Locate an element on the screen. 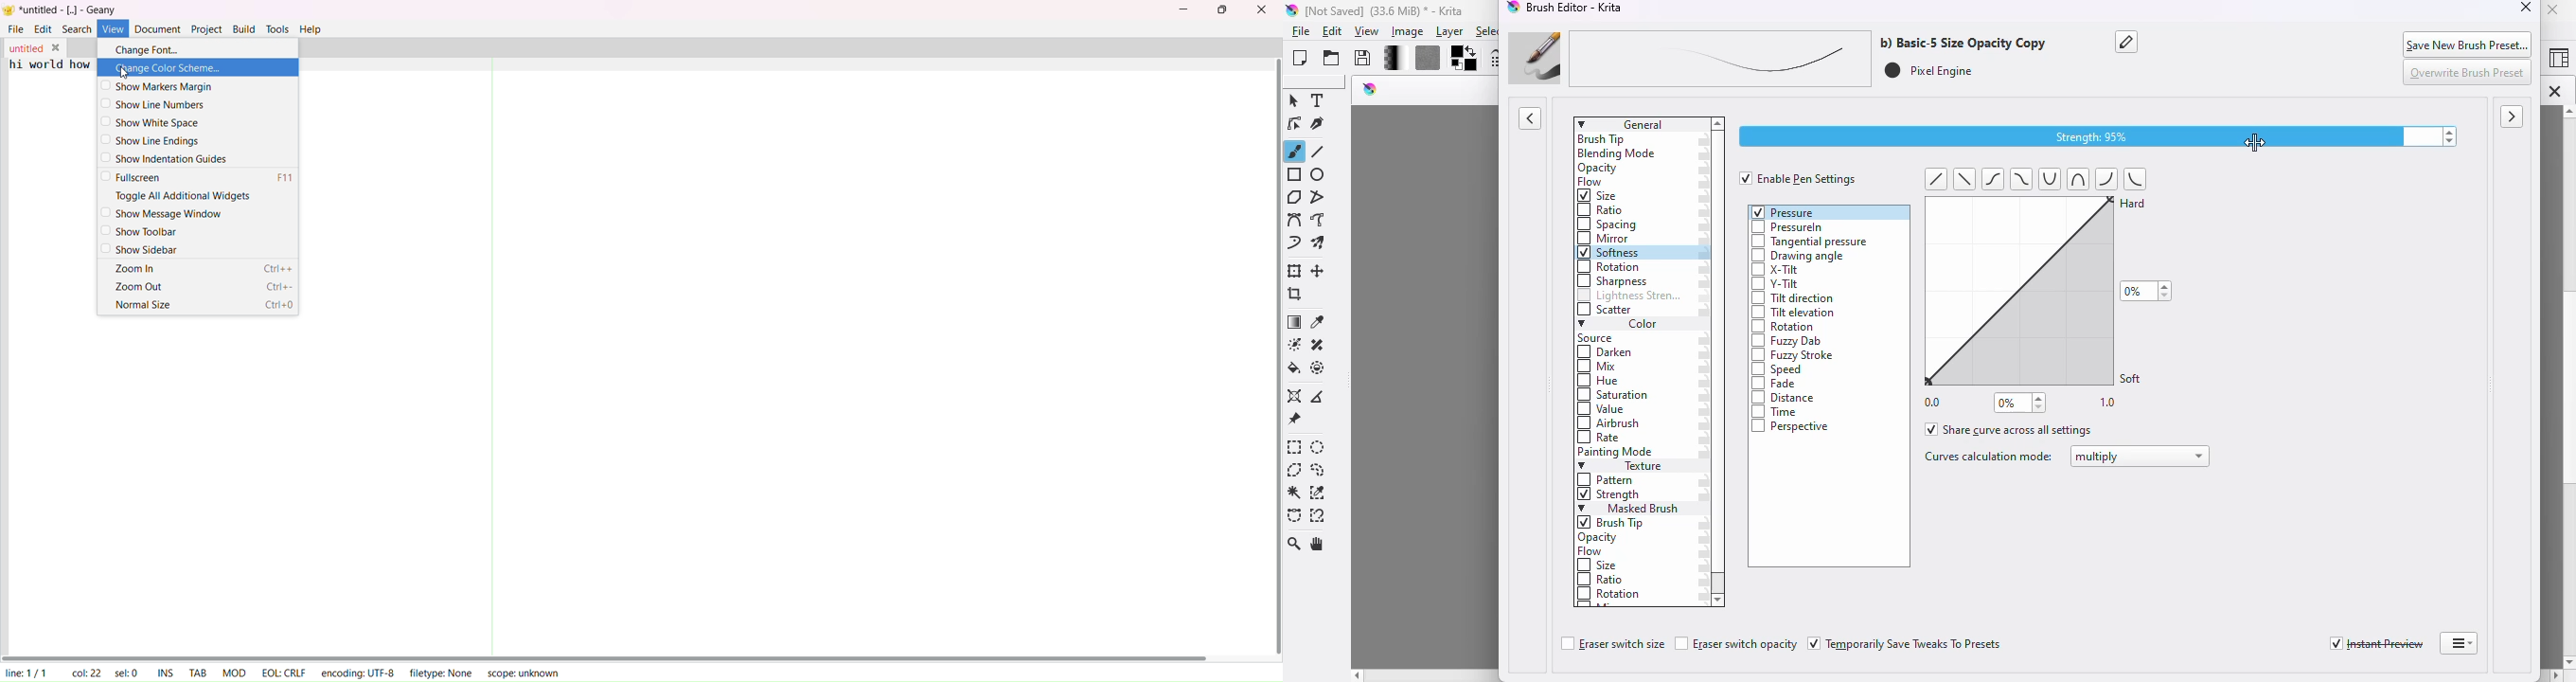 The width and height of the screenshot is (2576, 700). masked brush is located at coordinates (1628, 509).